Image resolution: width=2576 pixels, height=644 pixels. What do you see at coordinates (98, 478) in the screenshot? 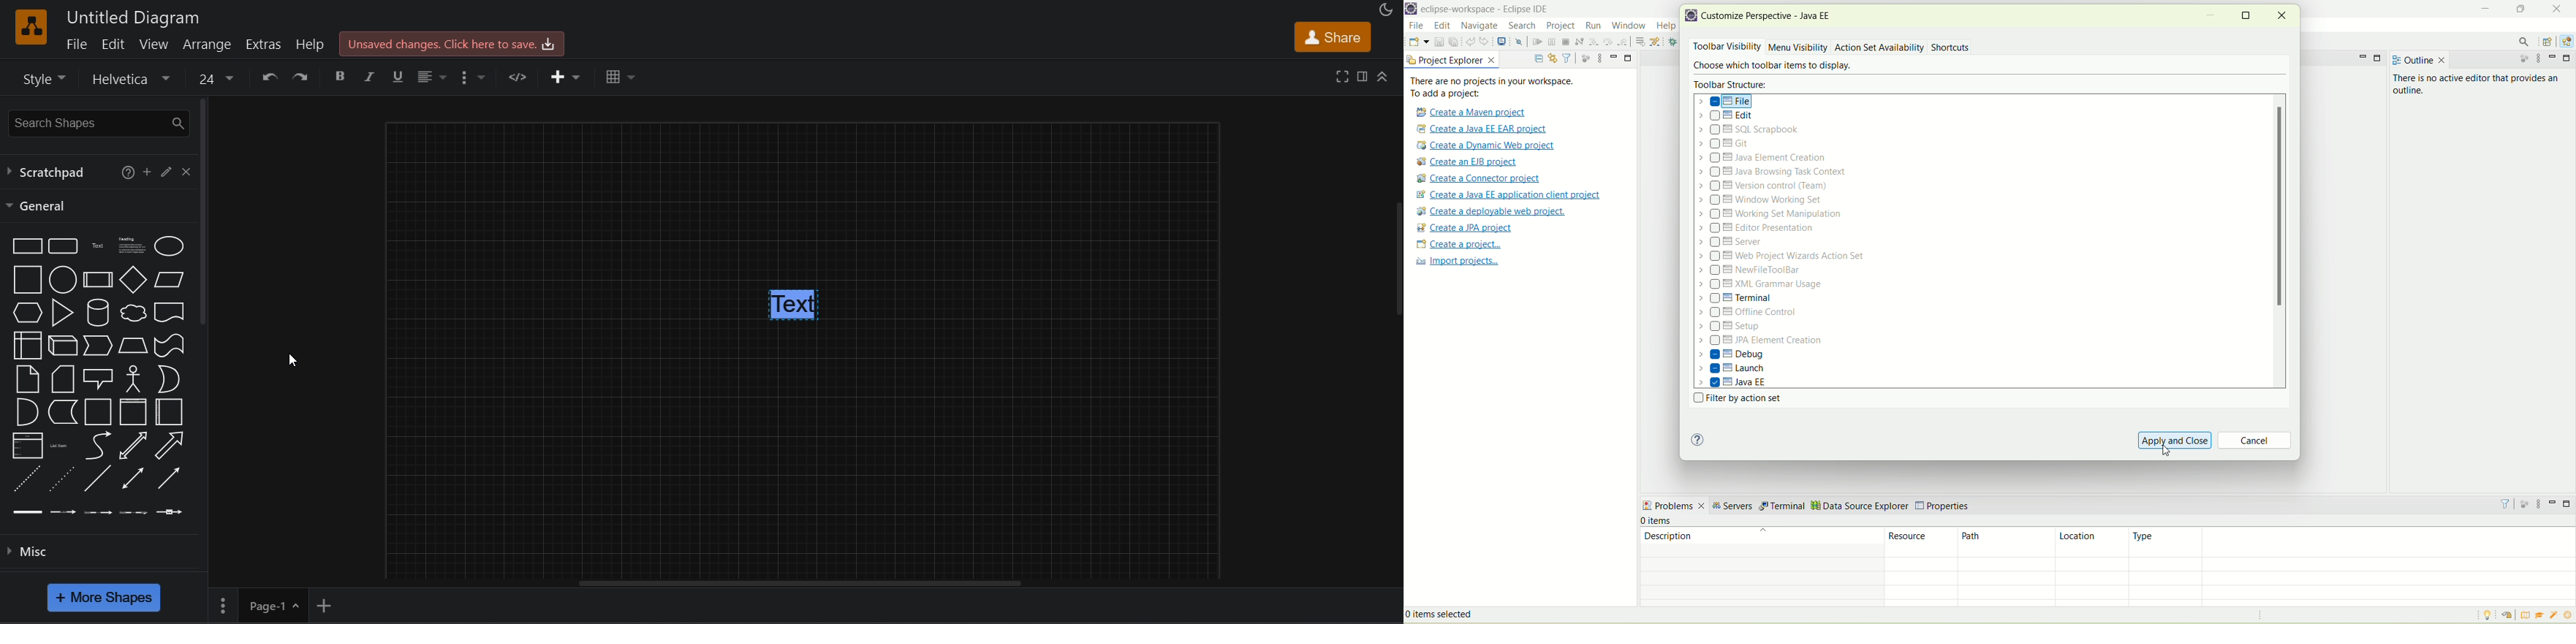
I see `Line` at bounding box center [98, 478].